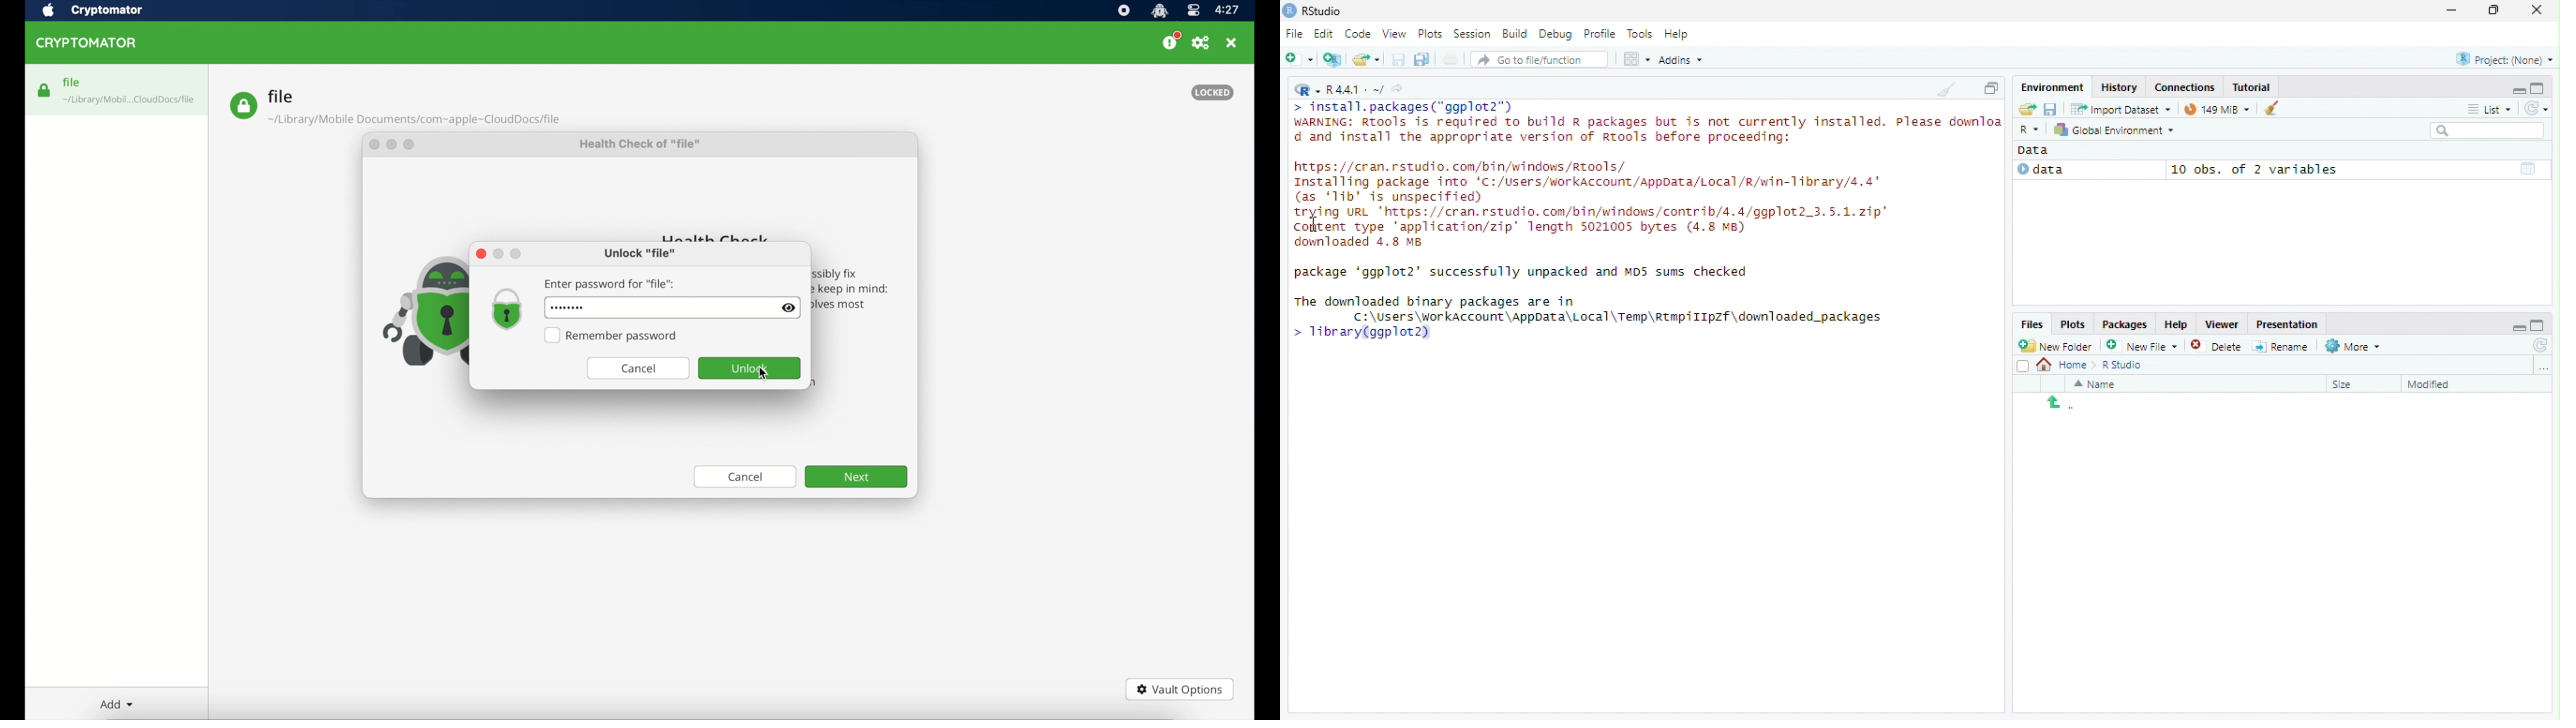 The height and width of the screenshot is (728, 2576). I want to click on Sort by name, so click(2101, 384).